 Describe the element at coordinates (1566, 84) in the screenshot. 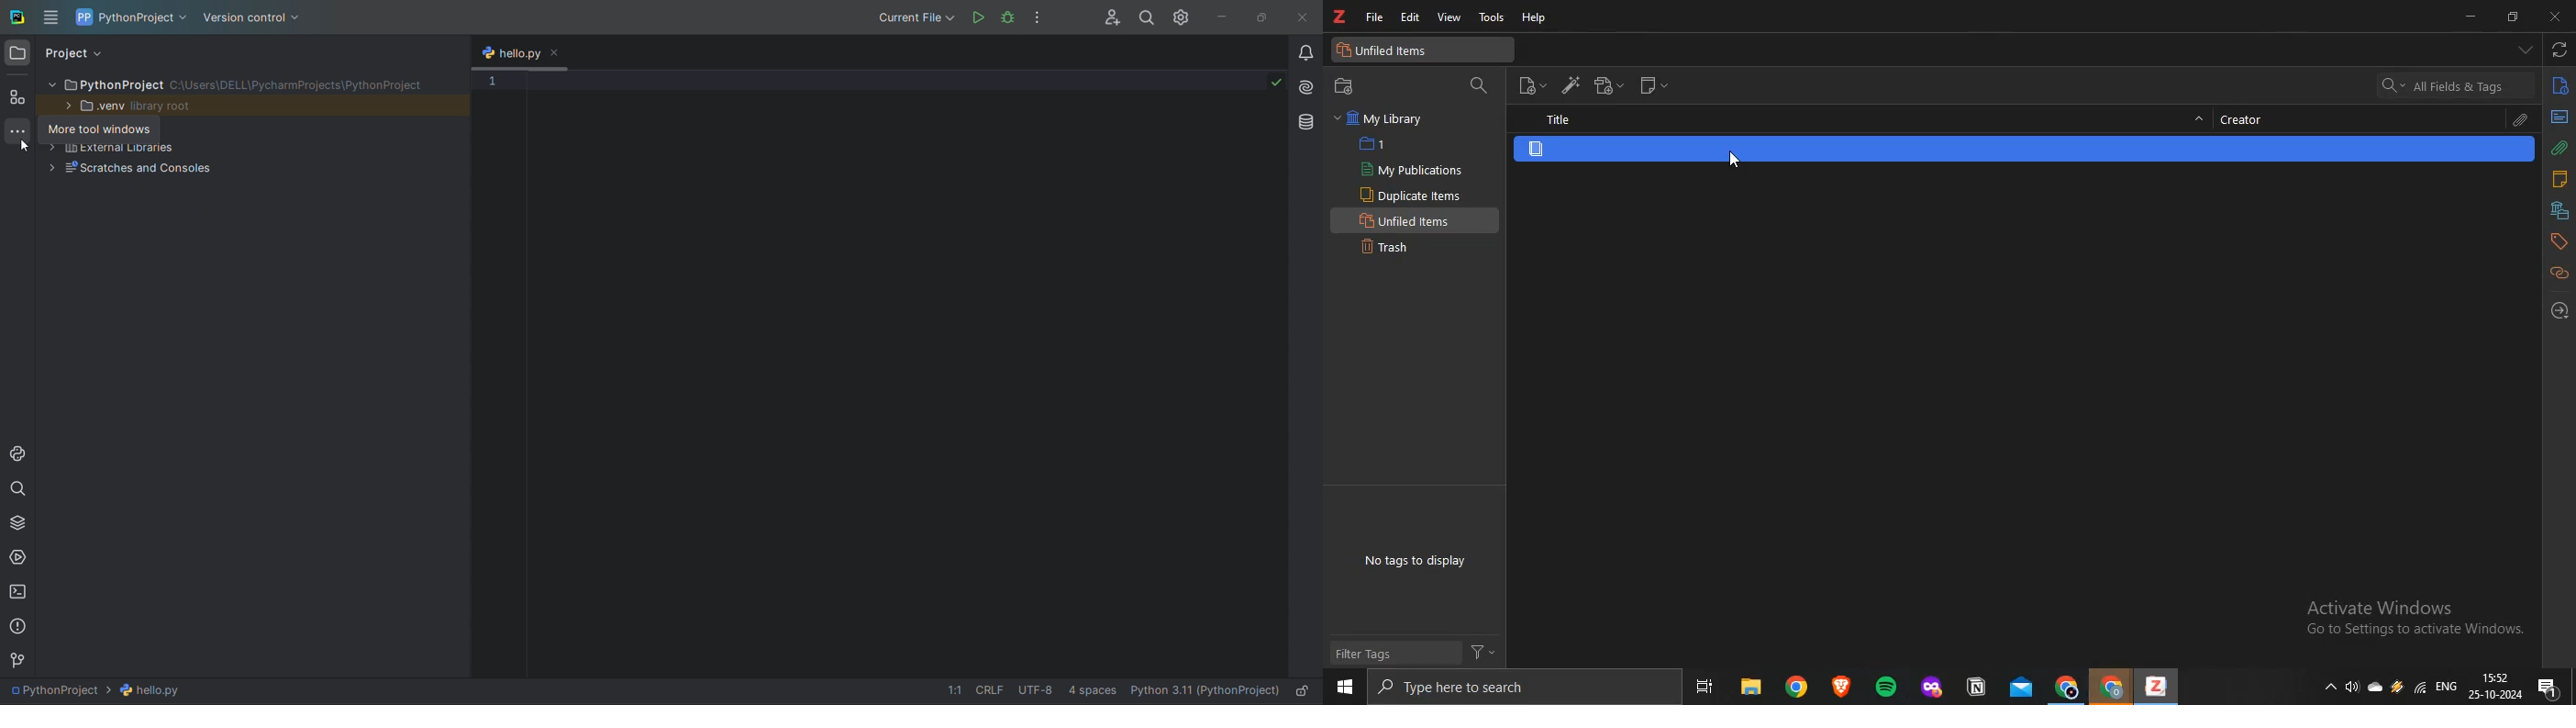

I see `add item by identifier` at that location.